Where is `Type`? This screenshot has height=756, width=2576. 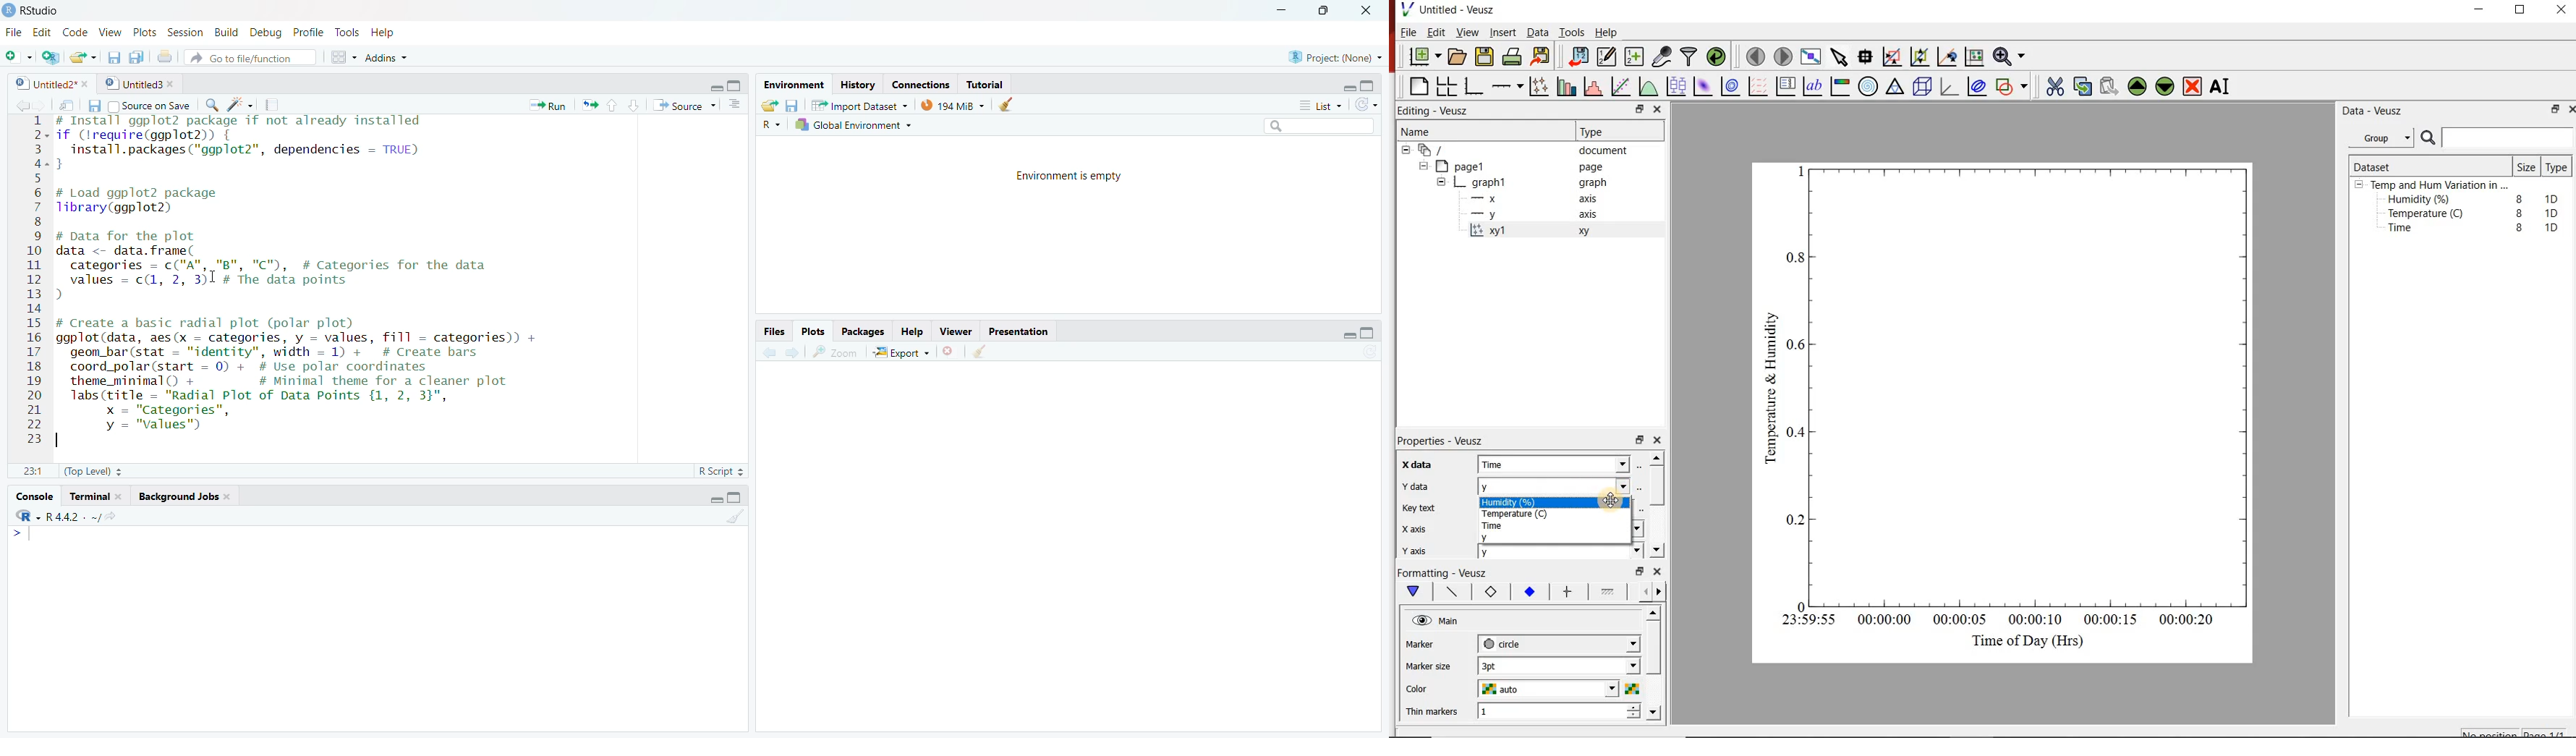
Type is located at coordinates (2557, 168).